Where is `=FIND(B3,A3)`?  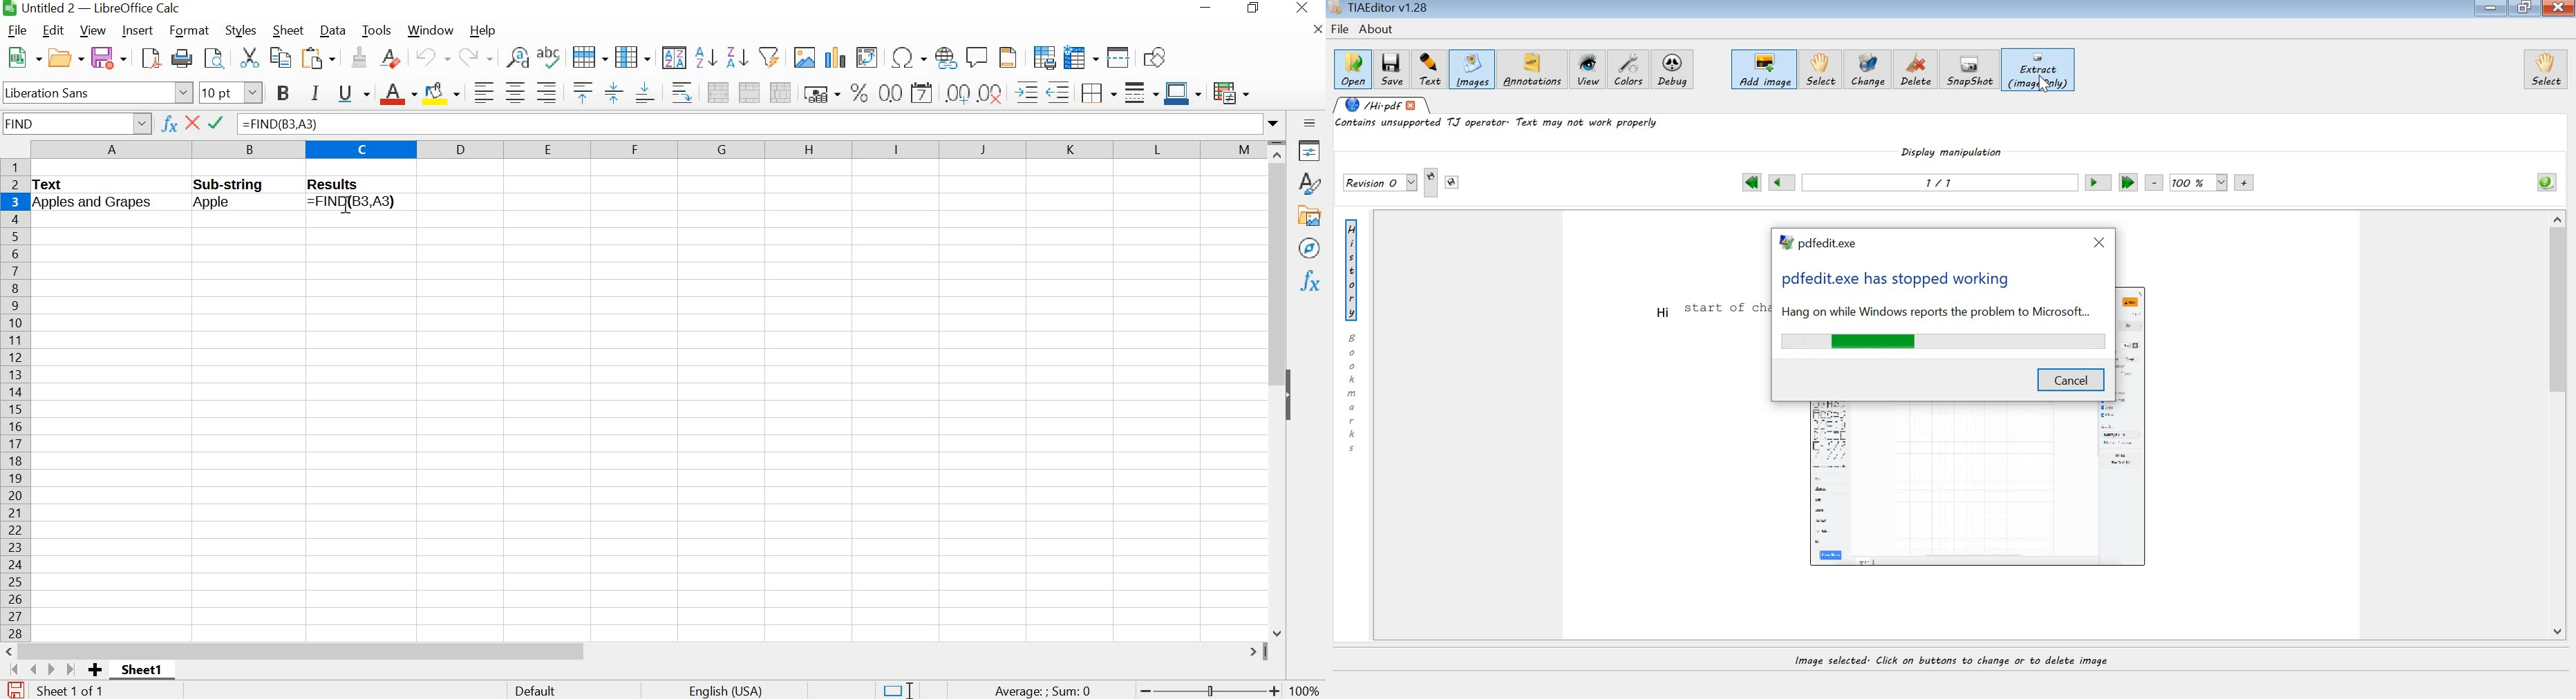 =FIND(B3,A3) is located at coordinates (360, 203).